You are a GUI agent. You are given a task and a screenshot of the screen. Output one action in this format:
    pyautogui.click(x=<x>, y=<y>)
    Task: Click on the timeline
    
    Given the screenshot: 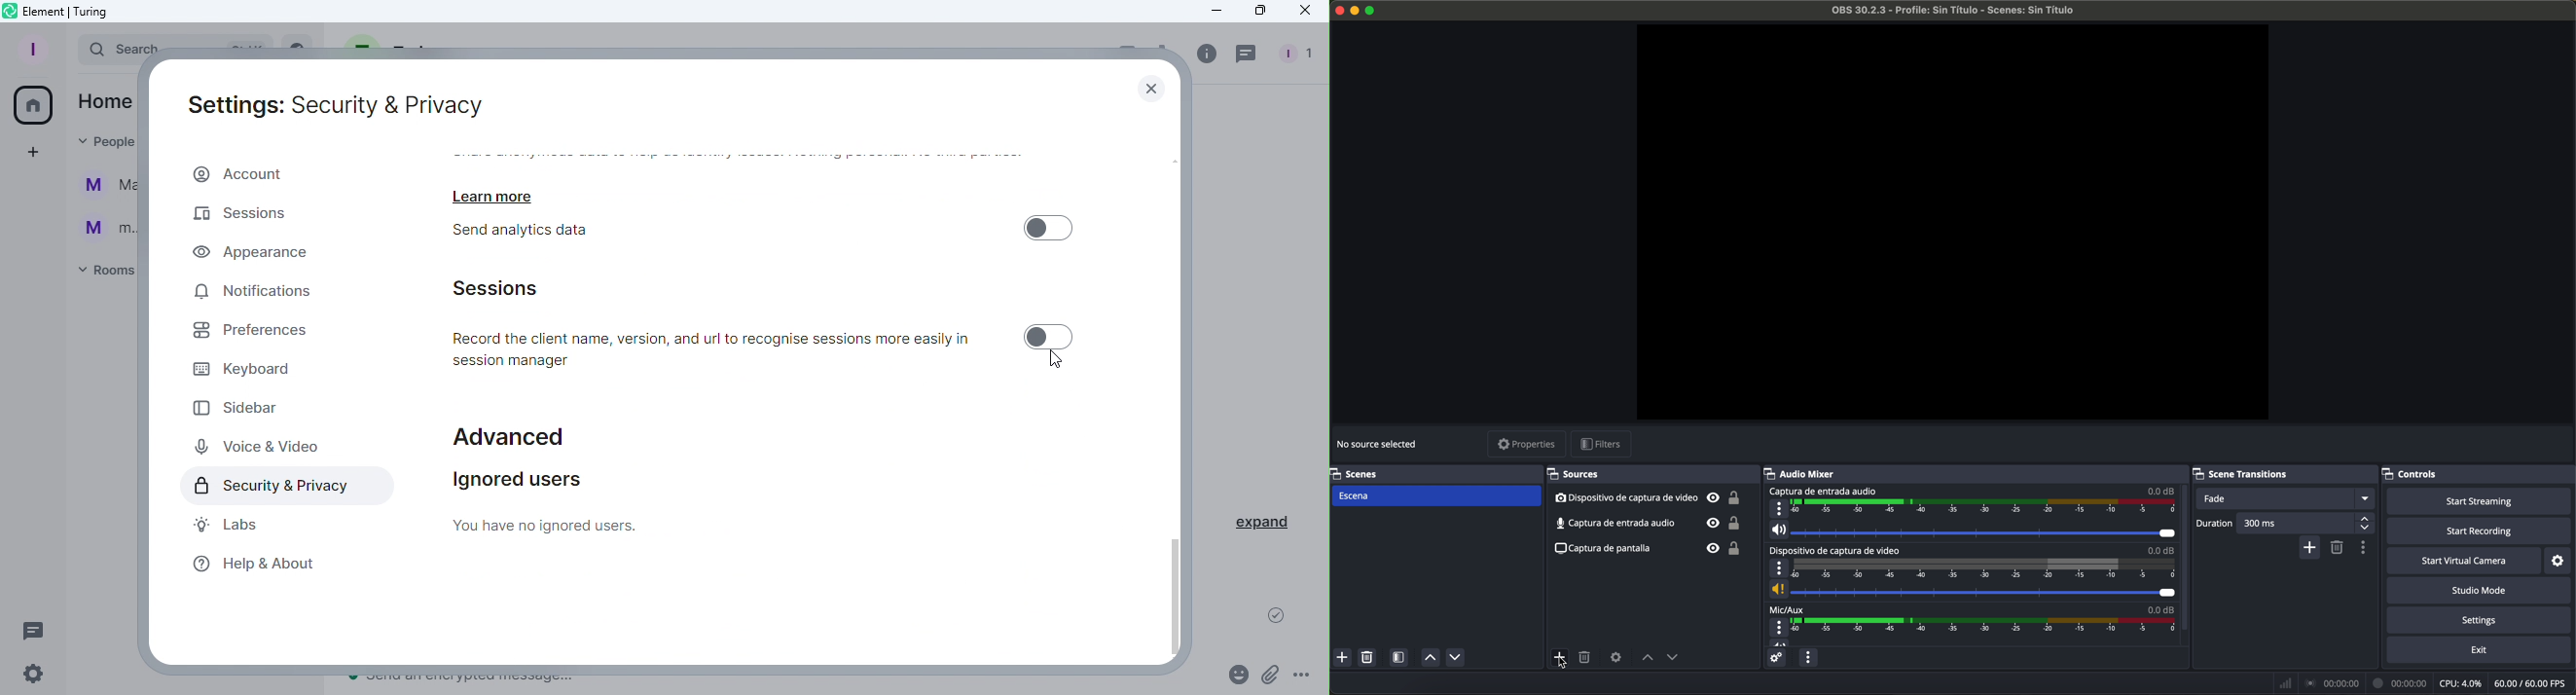 What is the action you would take?
    pyautogui.click(x=1984, y=568)
    